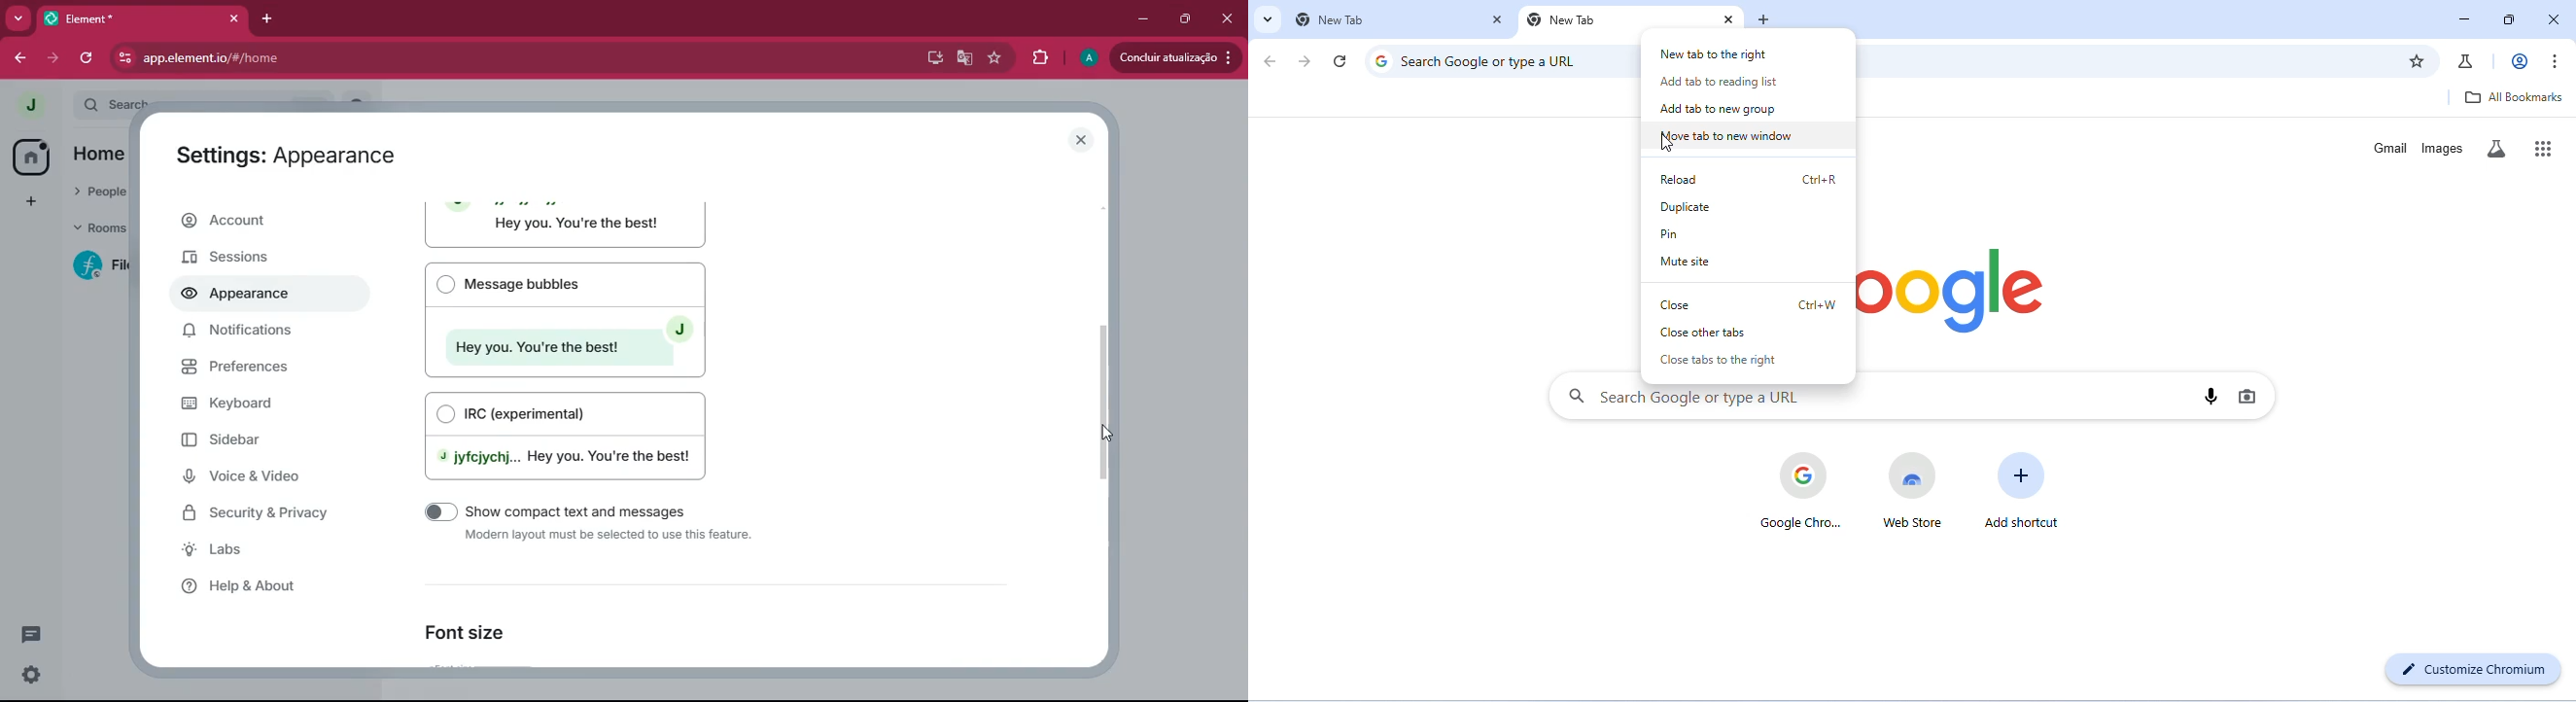 This screenshot has height=728, width=2576. Describe the element at coordinates (1913, 489) in the screenshot. I see `web store` at that location.